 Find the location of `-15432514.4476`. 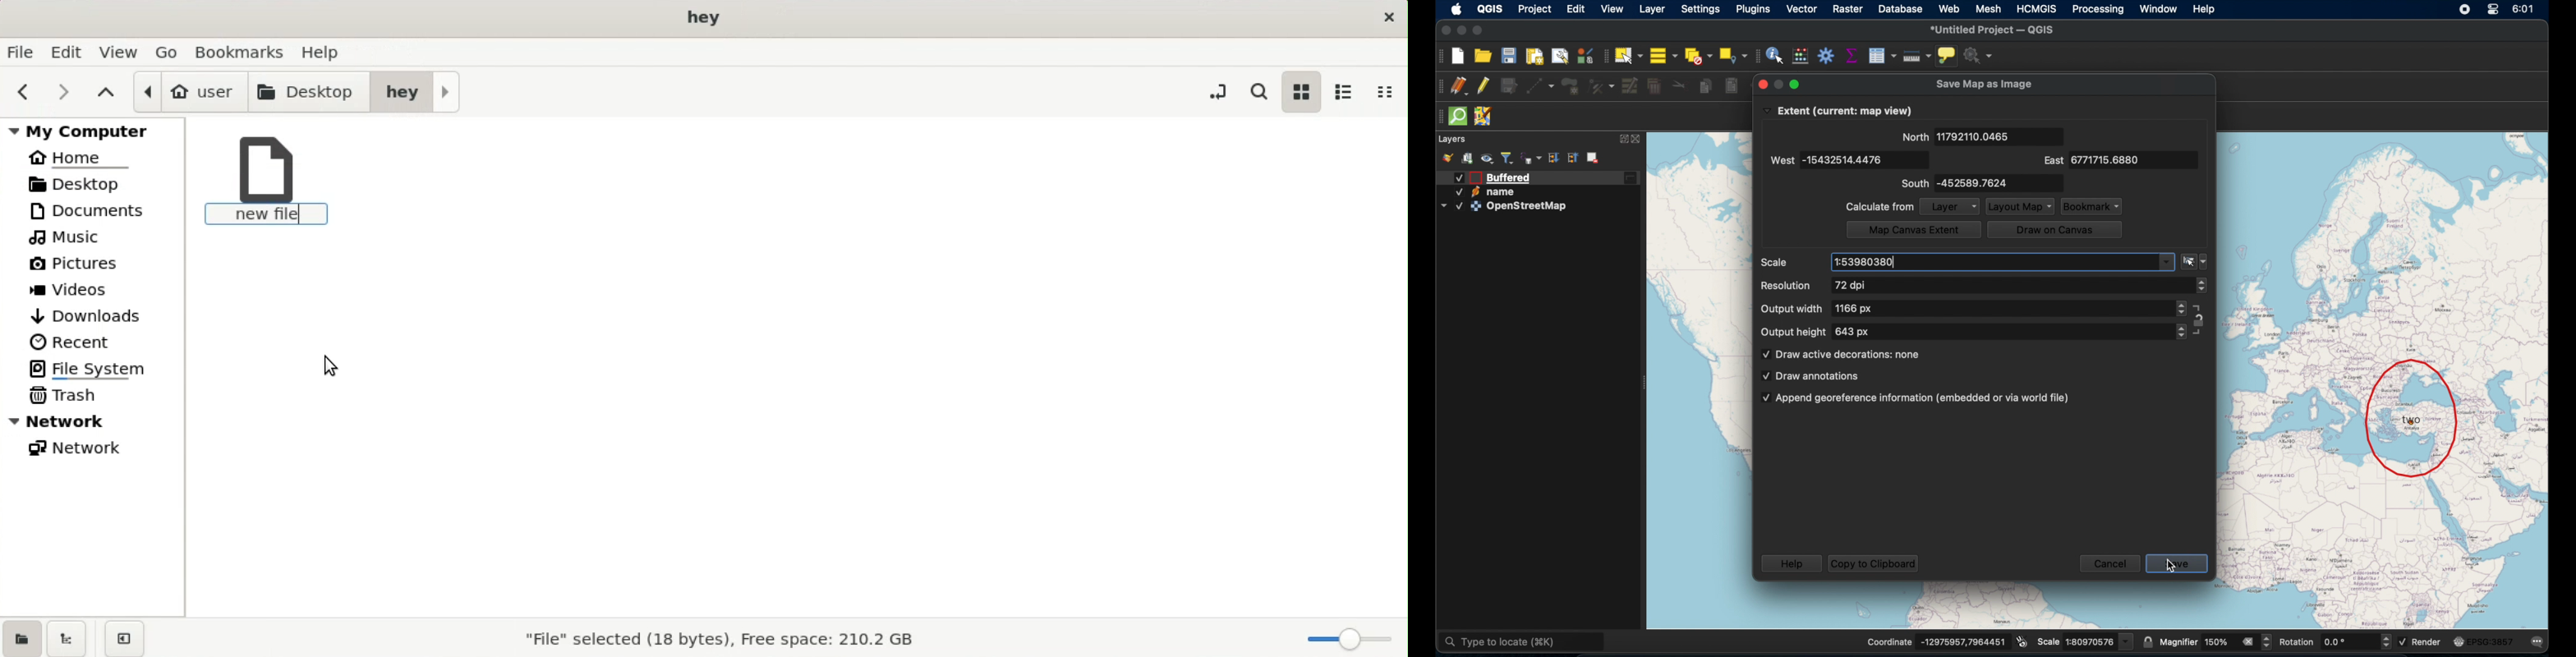

-15432514.4476 is located at coordinates (1867, 159).